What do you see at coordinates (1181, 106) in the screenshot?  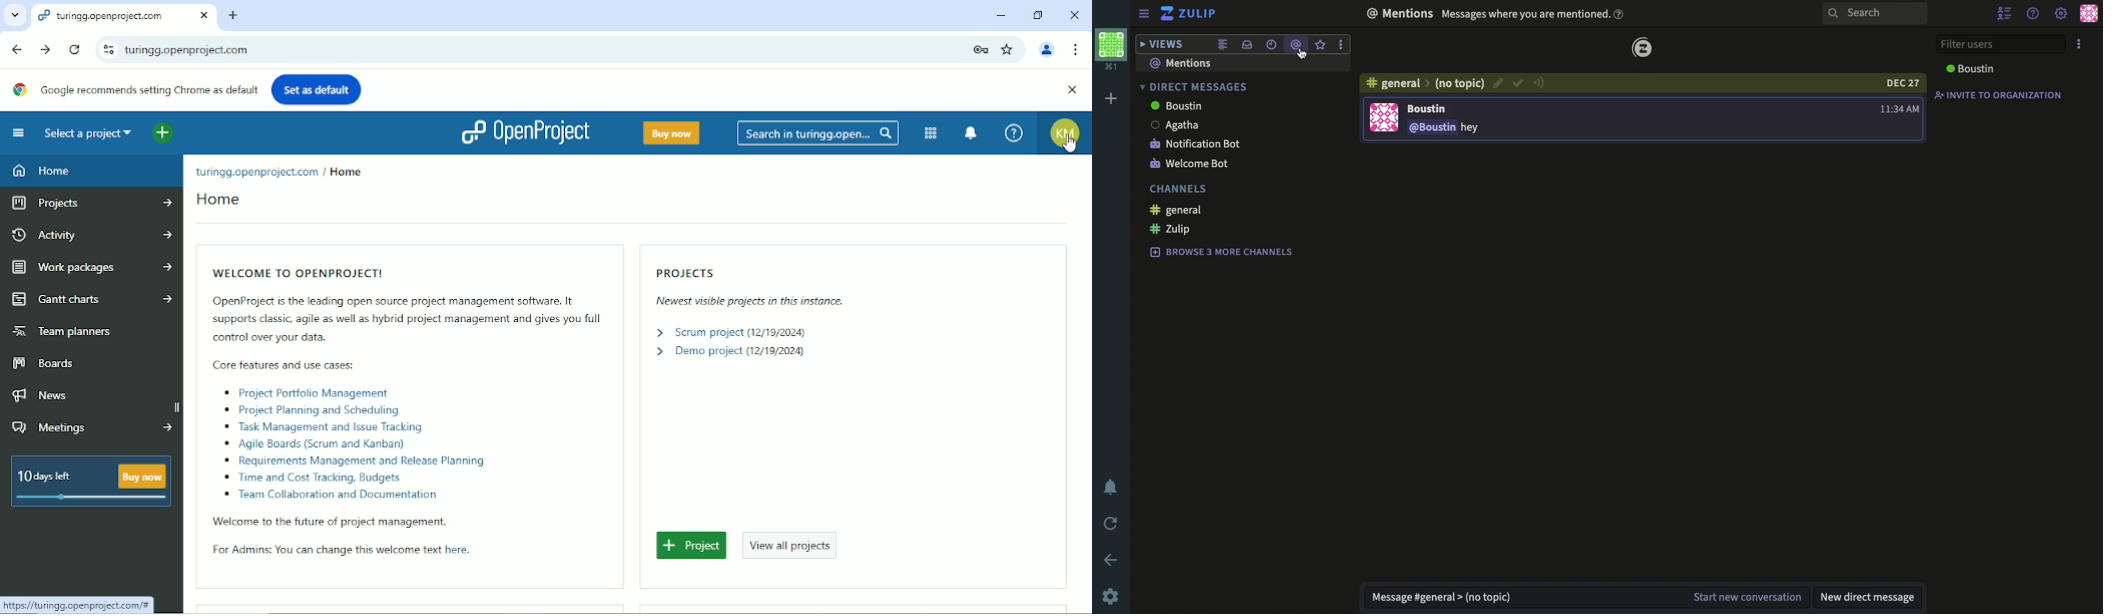 I see `Boustin` at bounding box center [1181, 106].